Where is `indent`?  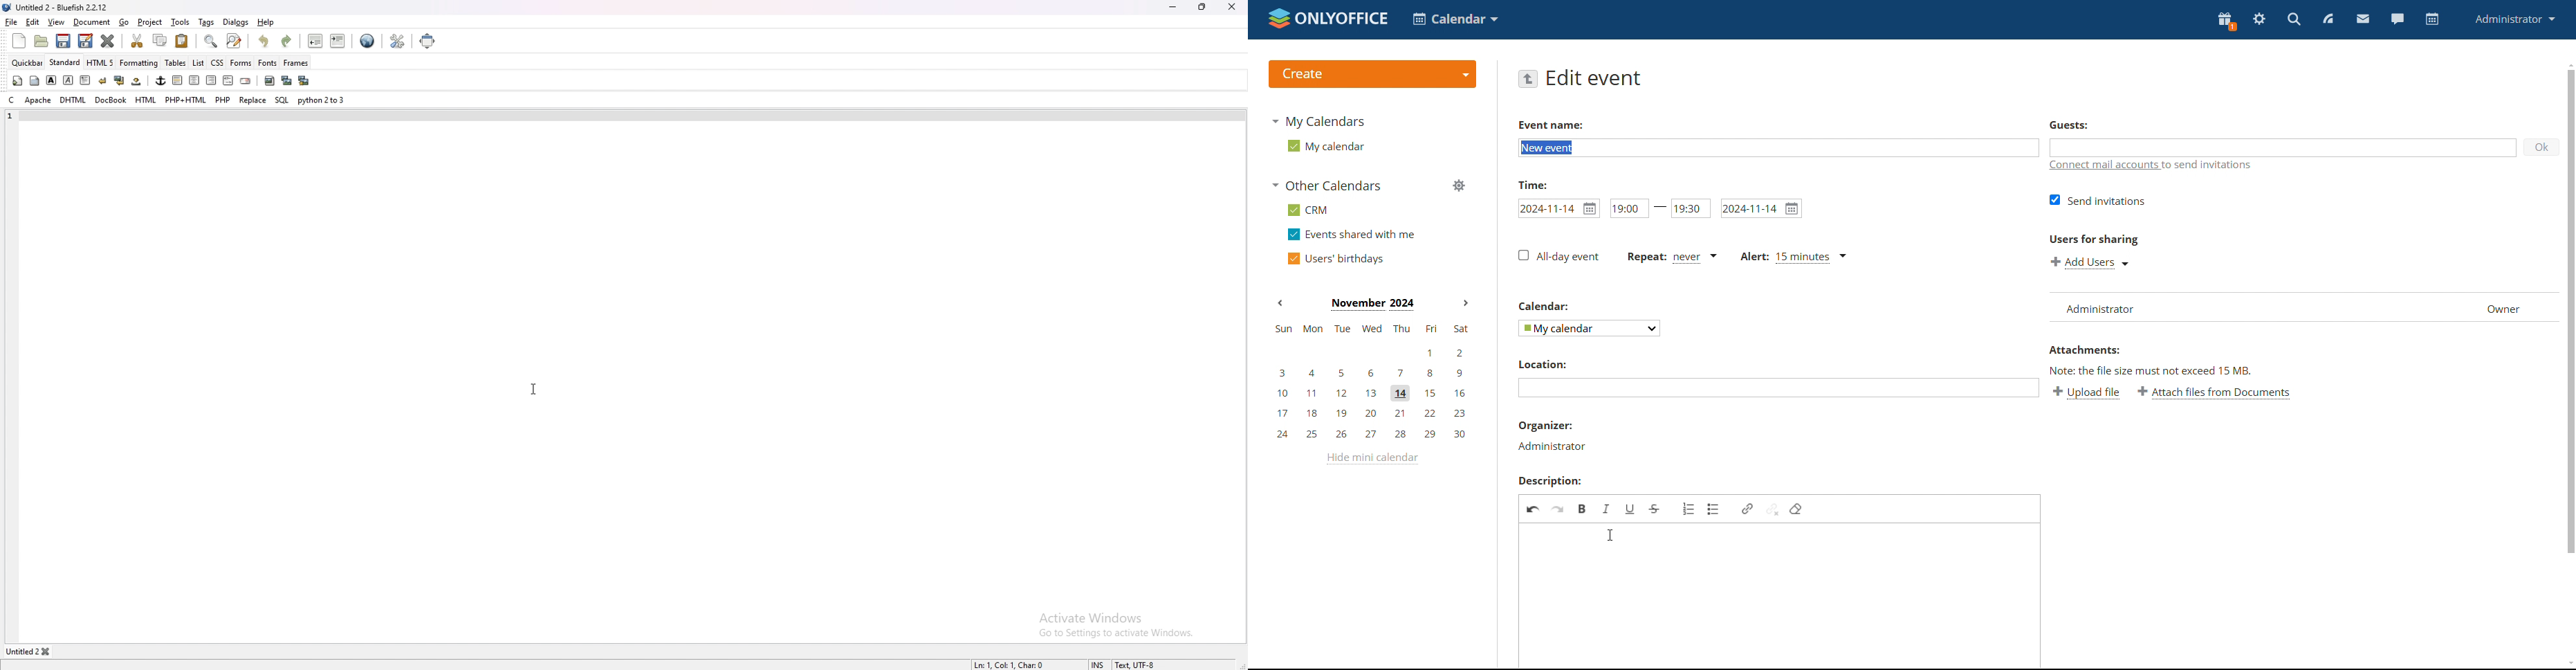
indent is located at coordinates (338, 40).